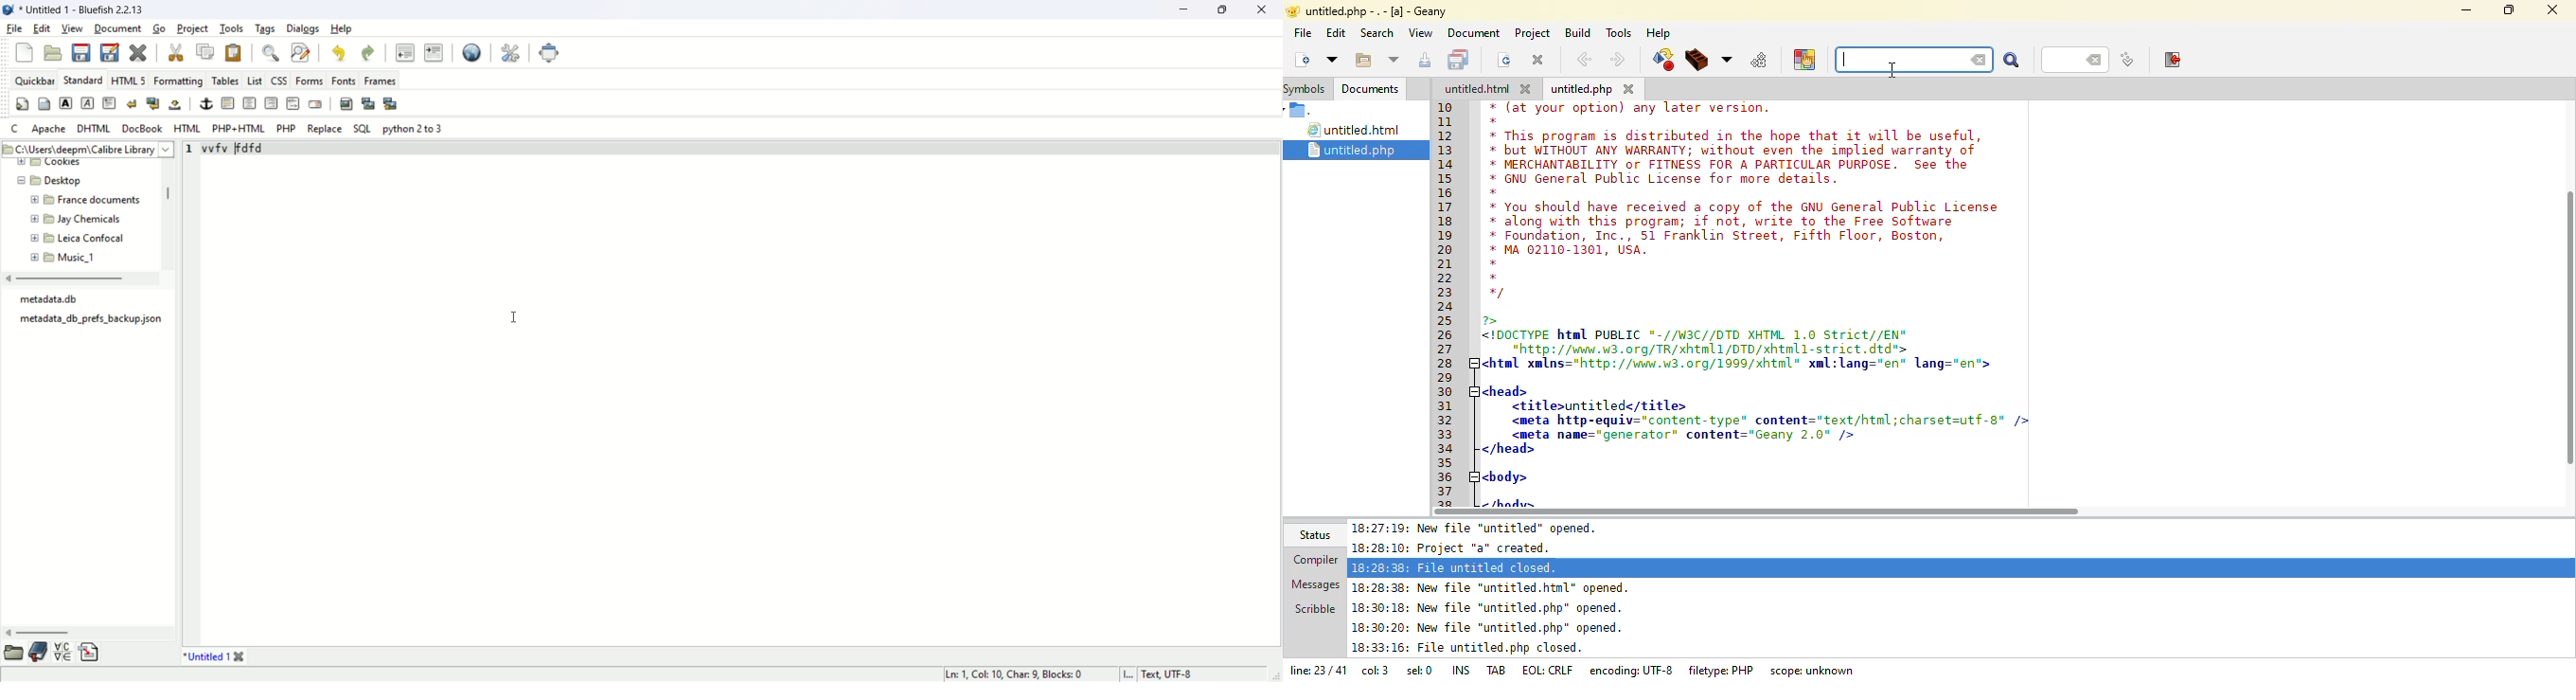  What do you see at coordinates (229, 102) in the screenshot?
I see `Horizontal rule` at bounding box center [229, 102].